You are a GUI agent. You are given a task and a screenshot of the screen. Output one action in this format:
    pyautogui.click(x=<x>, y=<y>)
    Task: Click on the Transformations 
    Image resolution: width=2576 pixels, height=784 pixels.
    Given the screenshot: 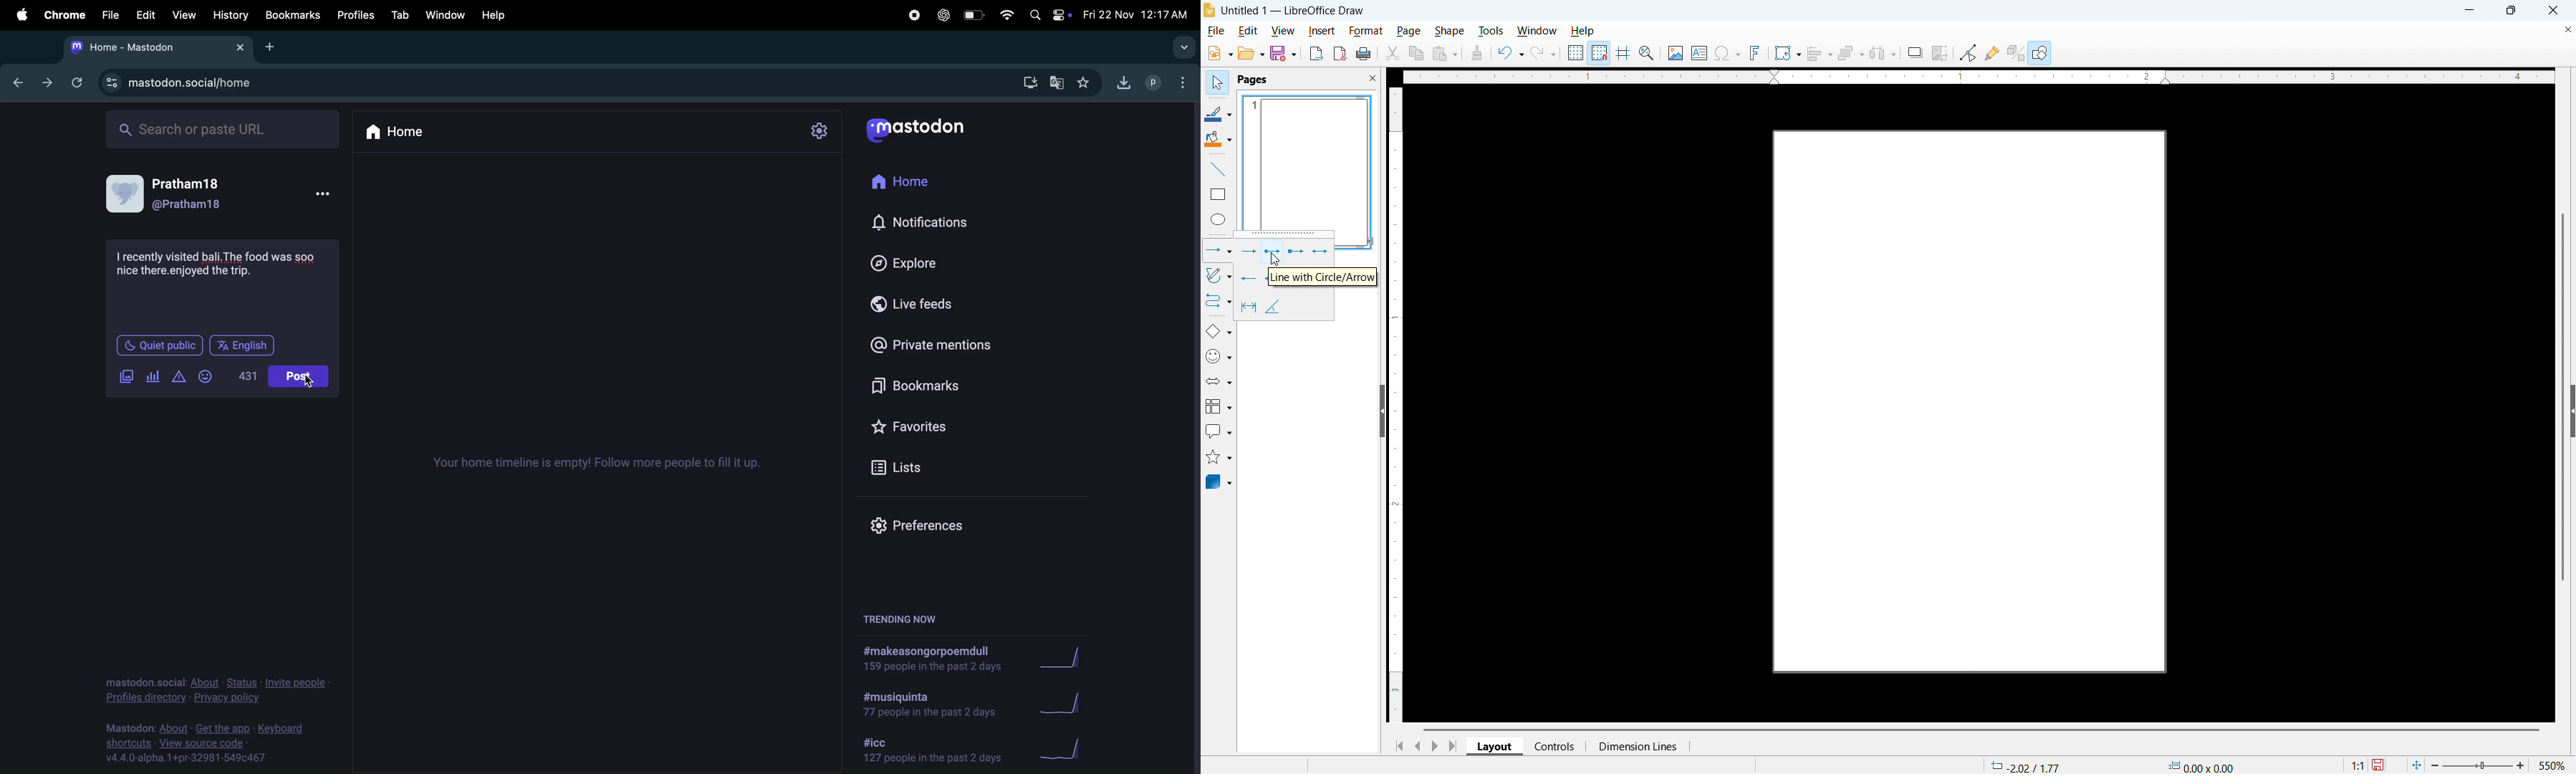 What is the action you would take?
    pyautogui.click(x=1787, y=54)
    